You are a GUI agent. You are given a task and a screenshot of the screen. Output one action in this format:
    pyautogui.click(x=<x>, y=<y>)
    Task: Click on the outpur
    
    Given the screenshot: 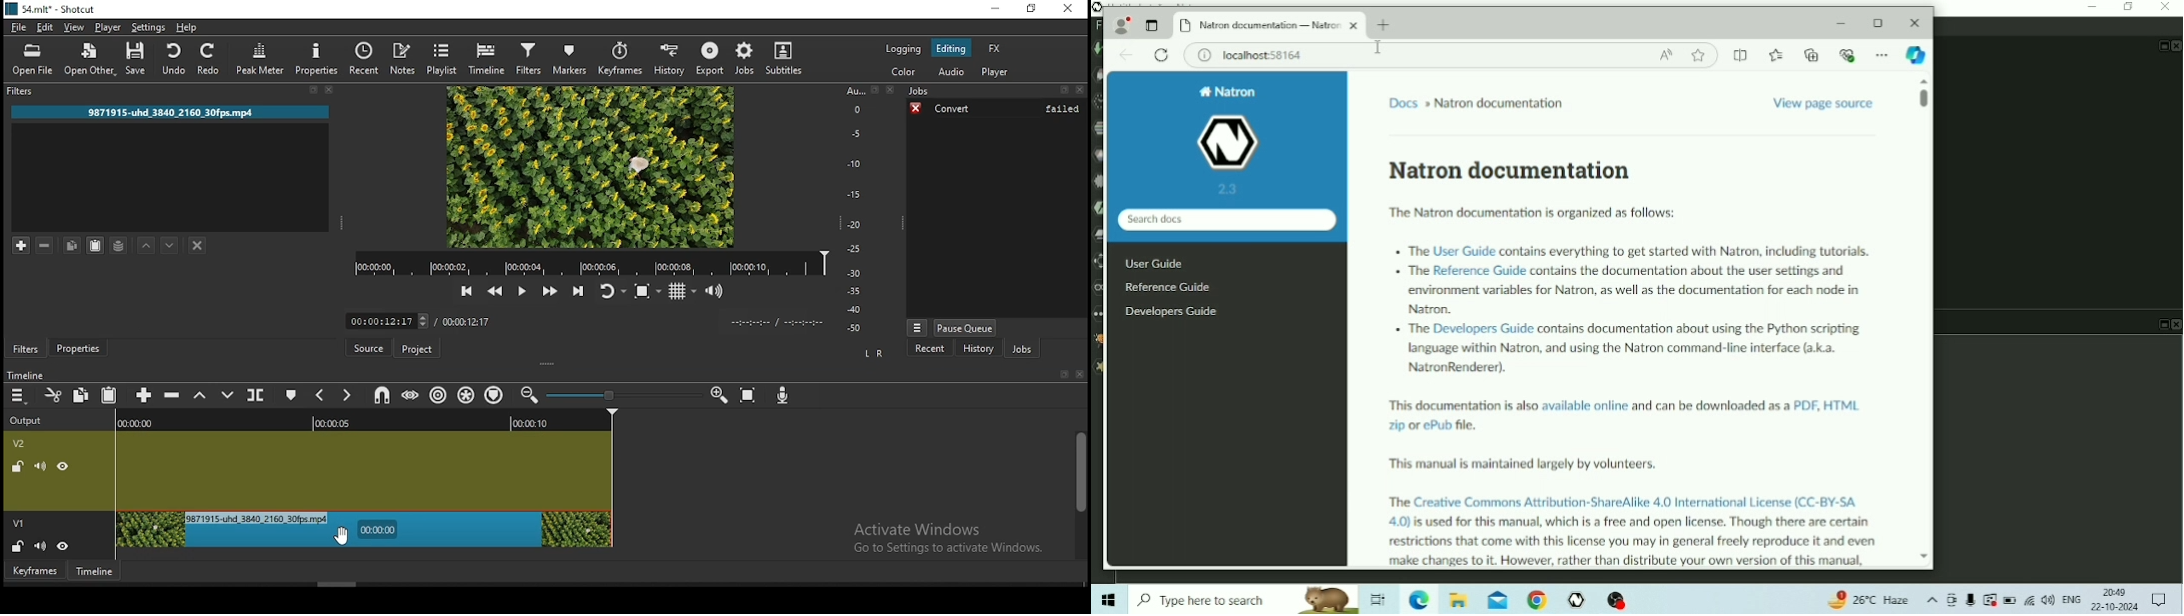 What is the action you would take?
    pyautogui.click(x=30, y=420)
    